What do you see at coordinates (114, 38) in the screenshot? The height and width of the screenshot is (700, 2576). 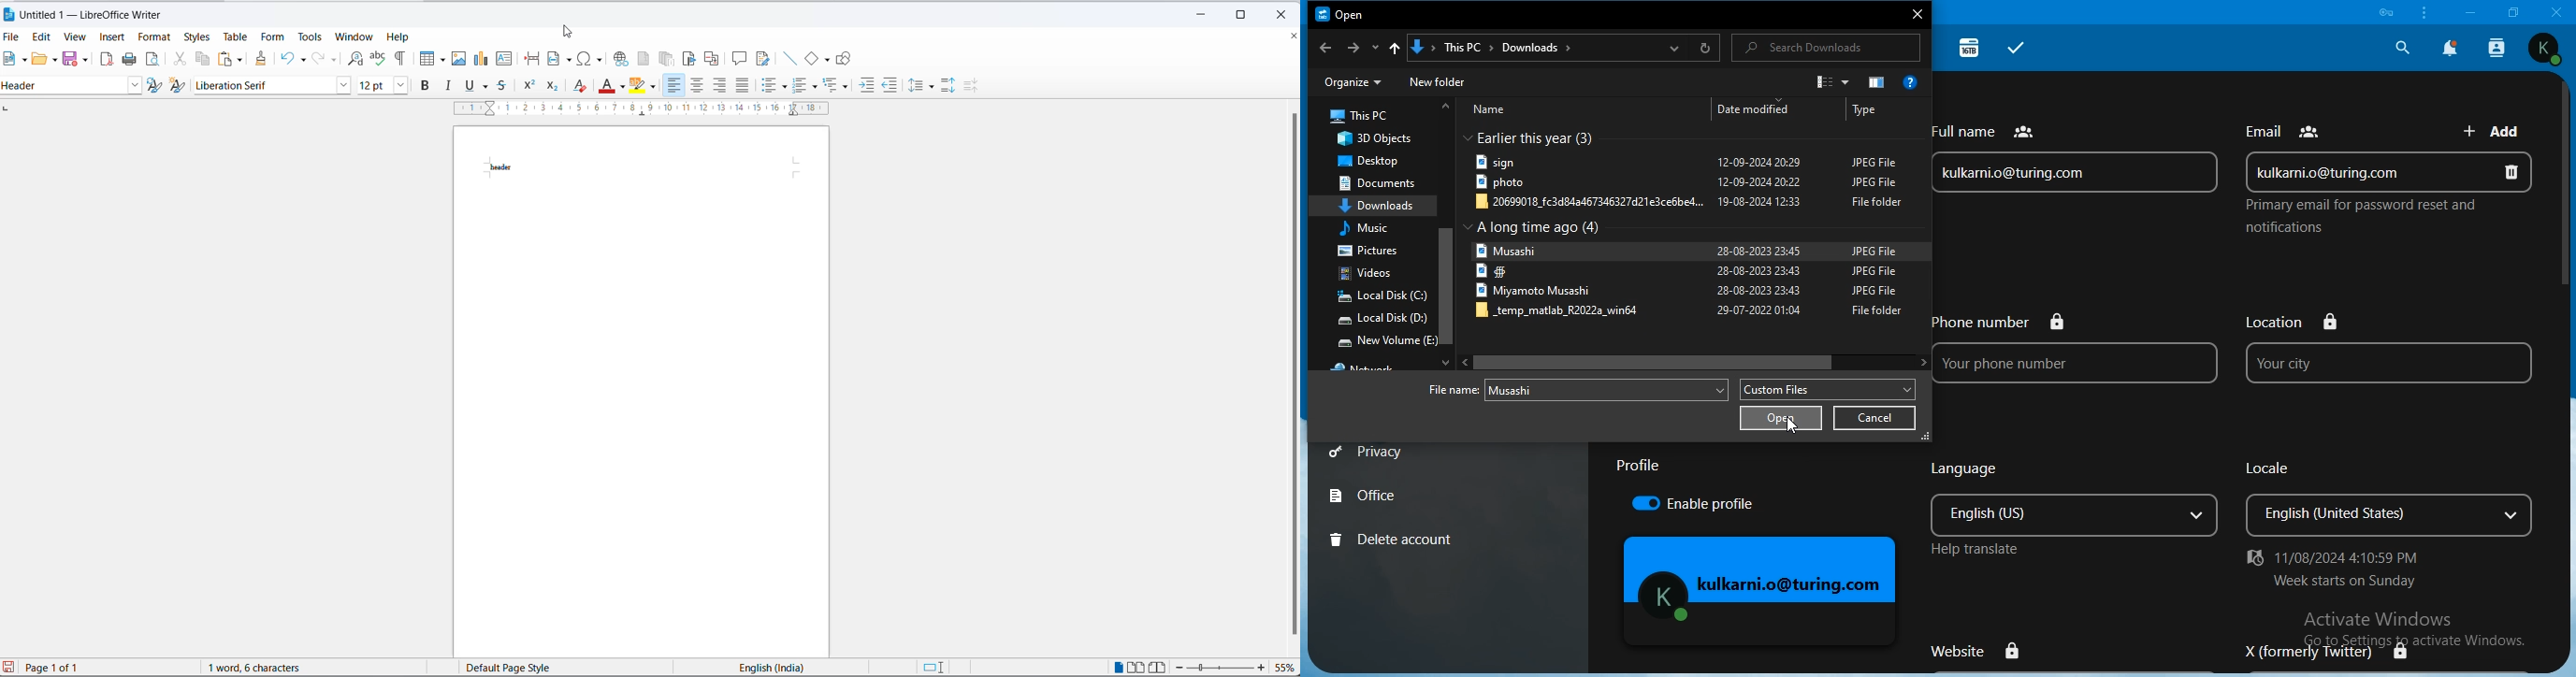 I see `insert` at bounding box center [114, 38].